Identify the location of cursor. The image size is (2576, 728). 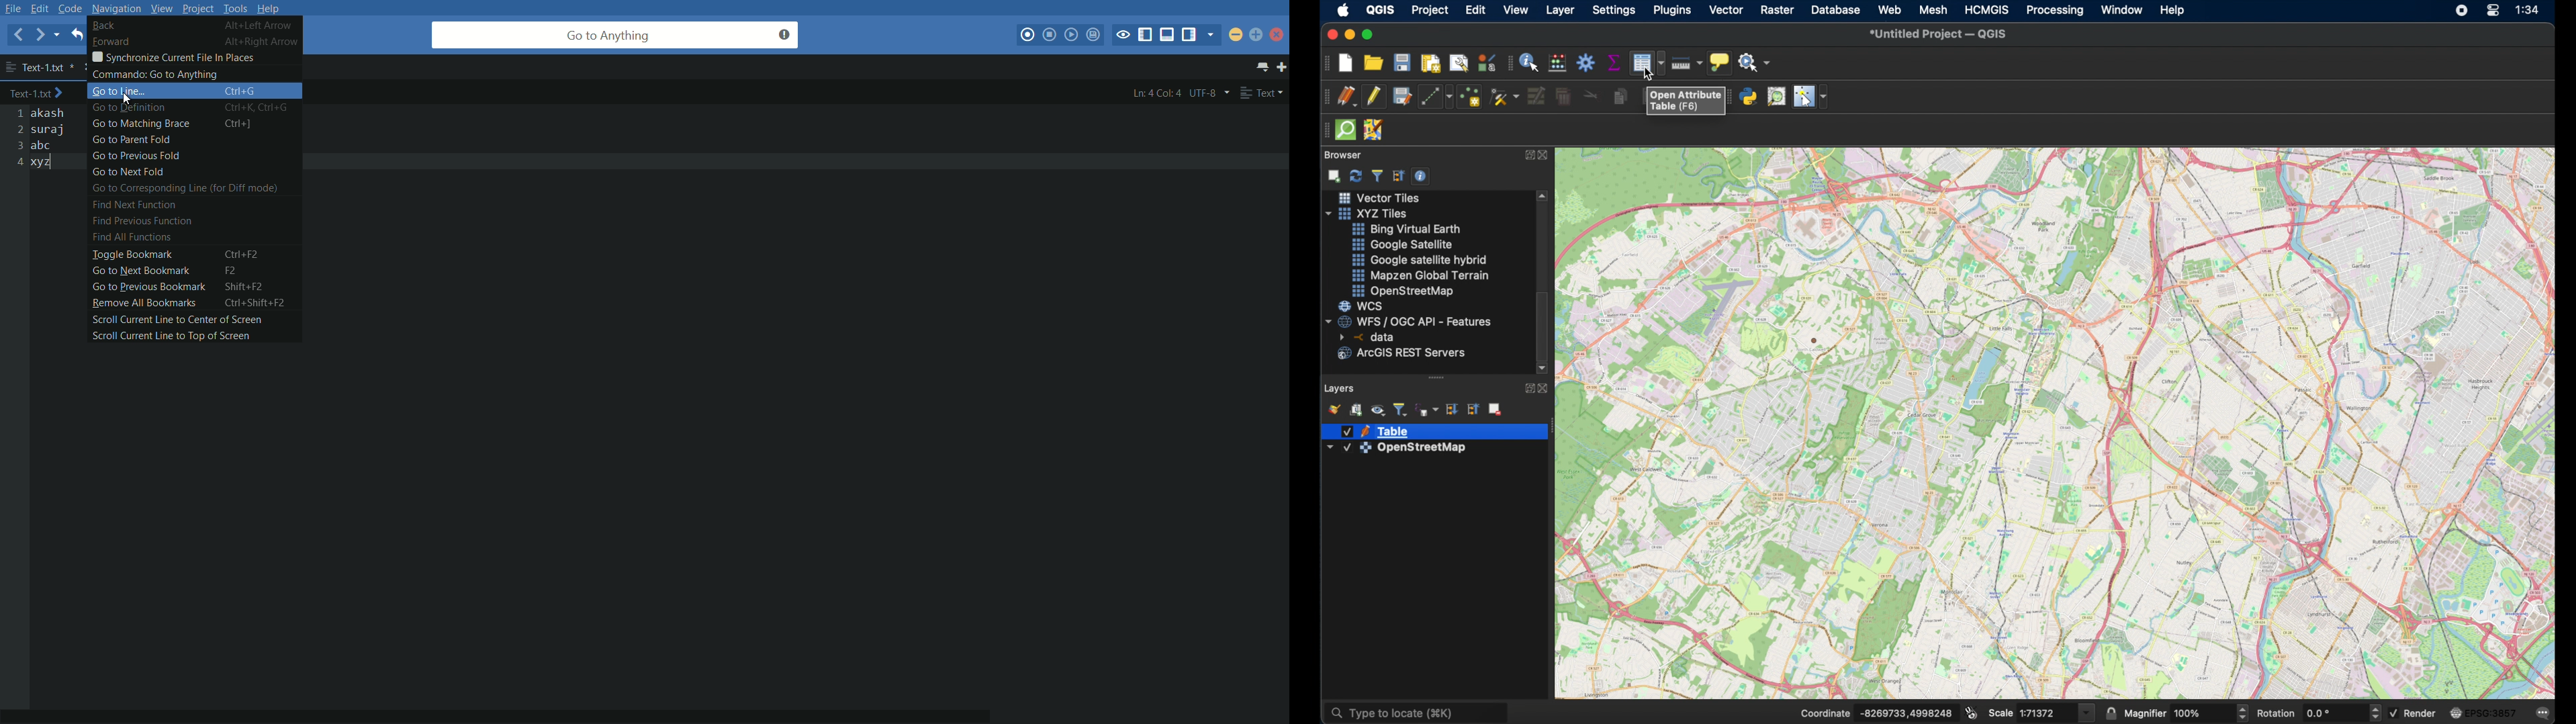
(123, 100).